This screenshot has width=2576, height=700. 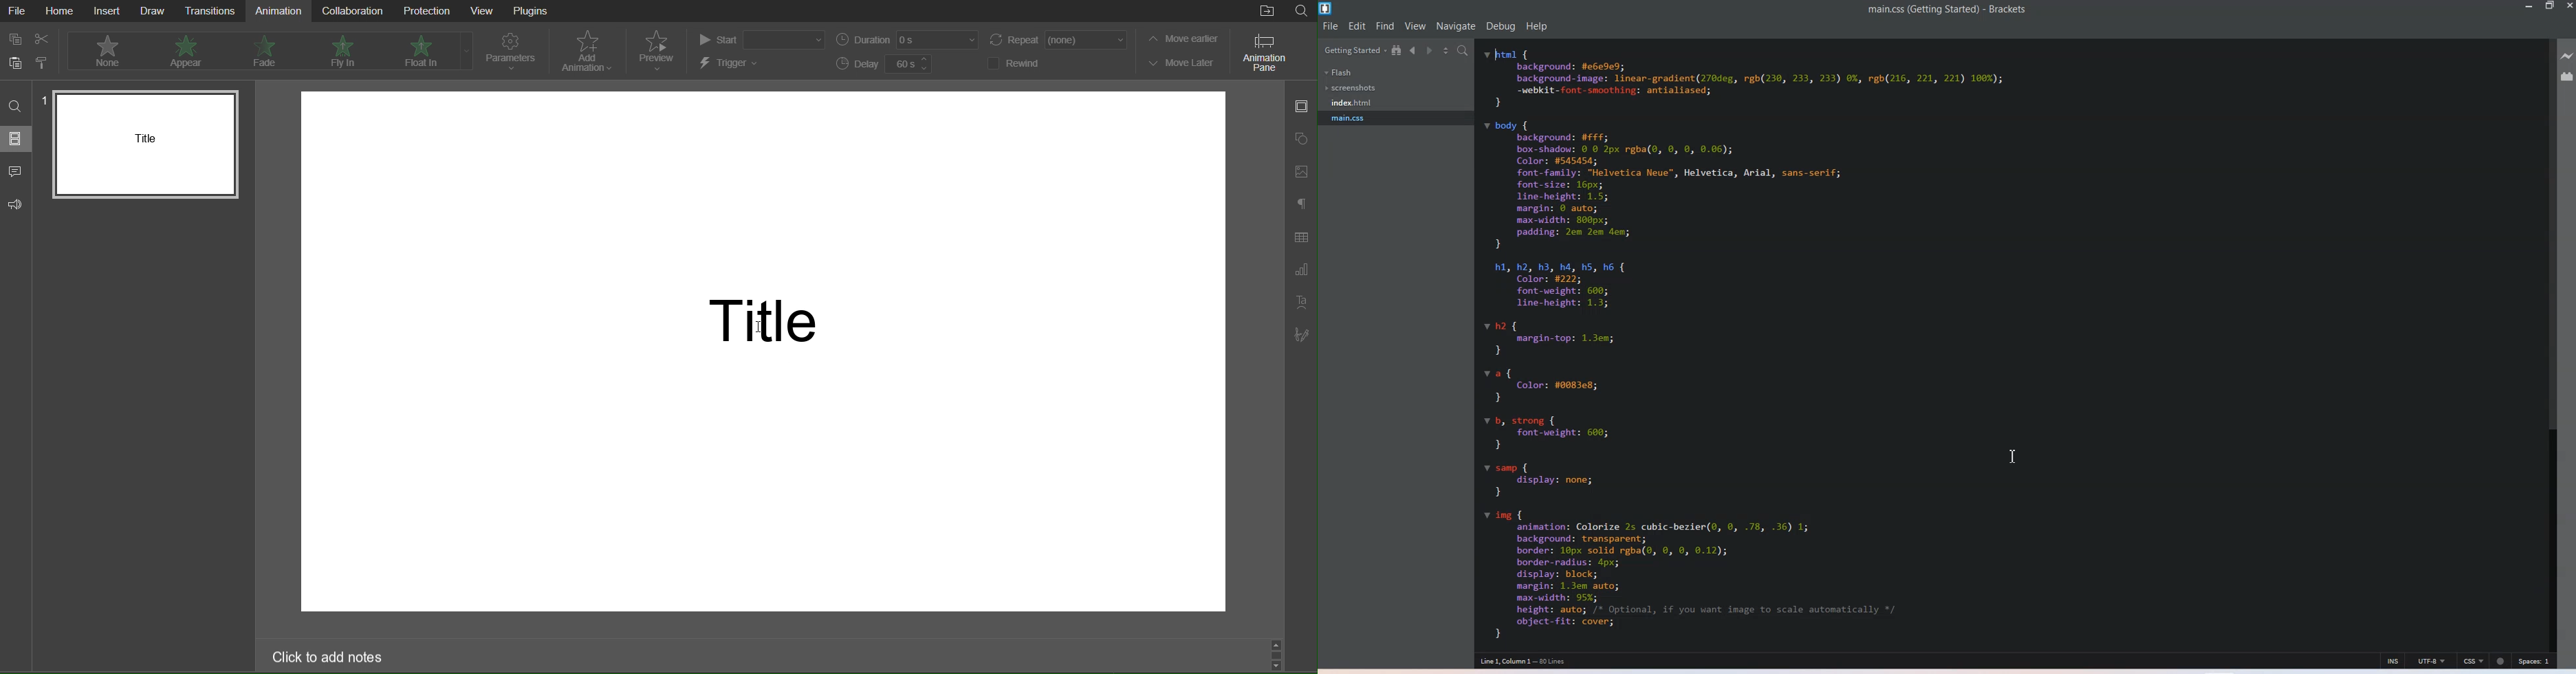 What do you see at coordinates (153, 11) in the screenshot?
I see `Draw` at bounding box center [153, 11].